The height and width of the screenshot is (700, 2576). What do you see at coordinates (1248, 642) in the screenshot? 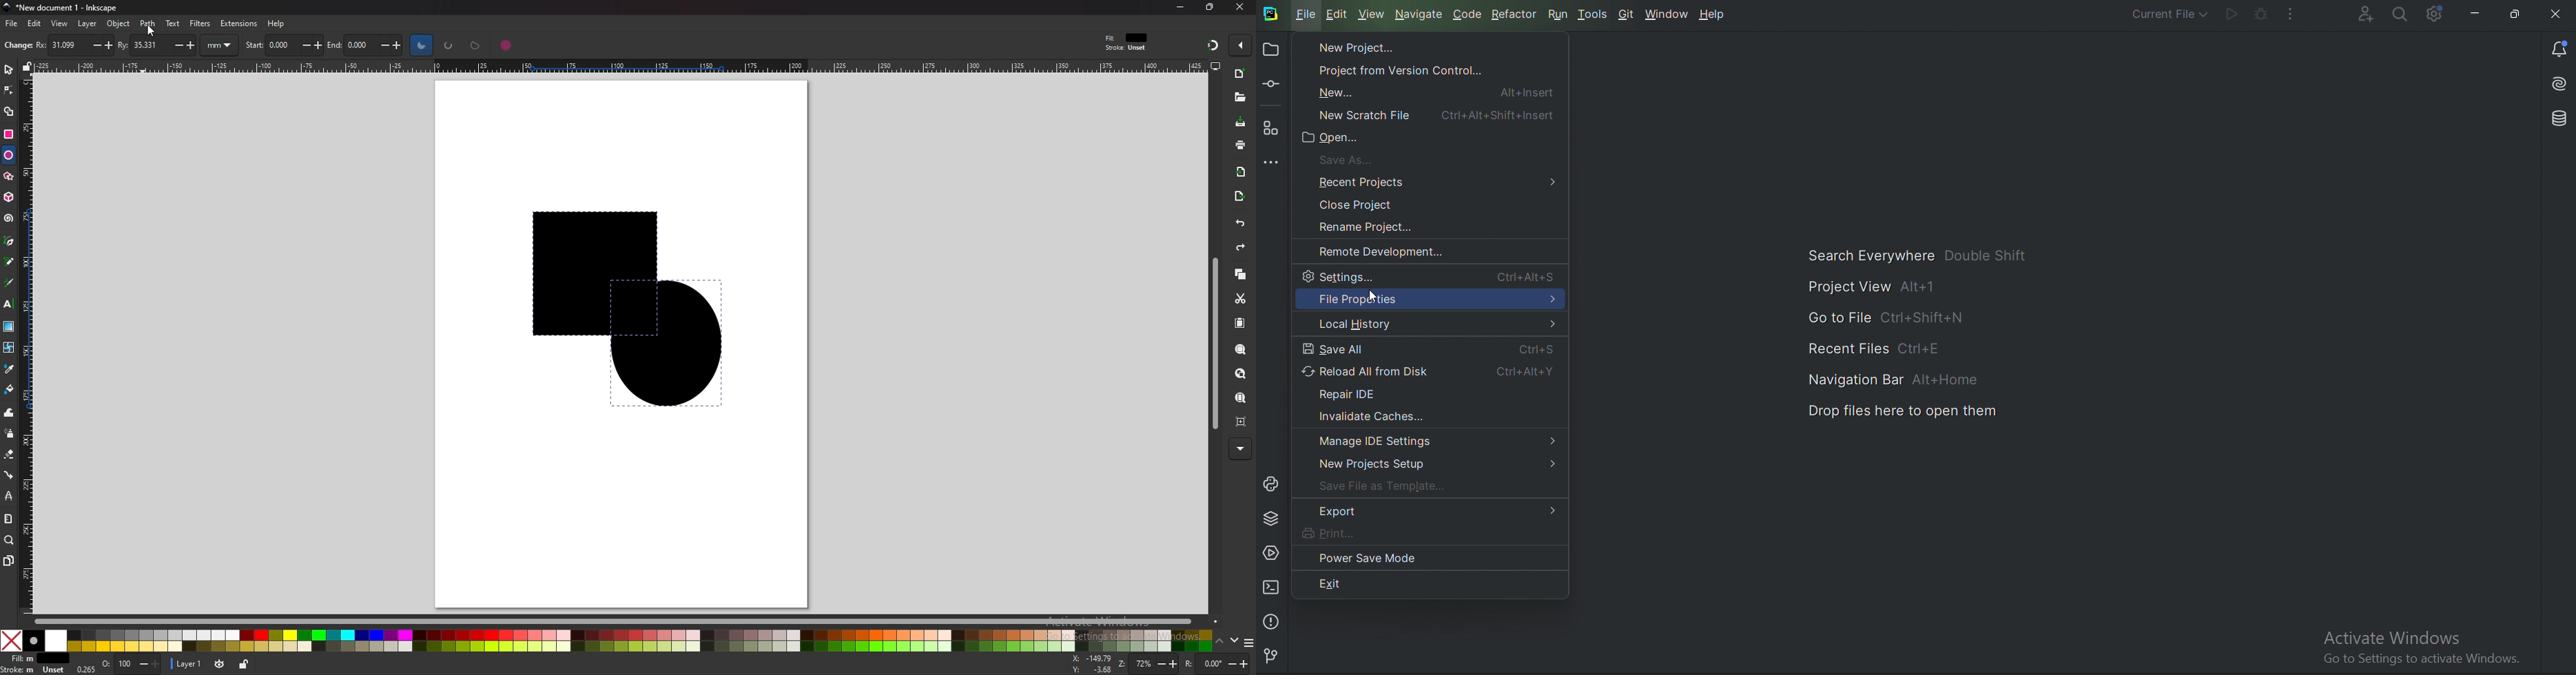
I see `more colors` at bounding box center [1248, 642].